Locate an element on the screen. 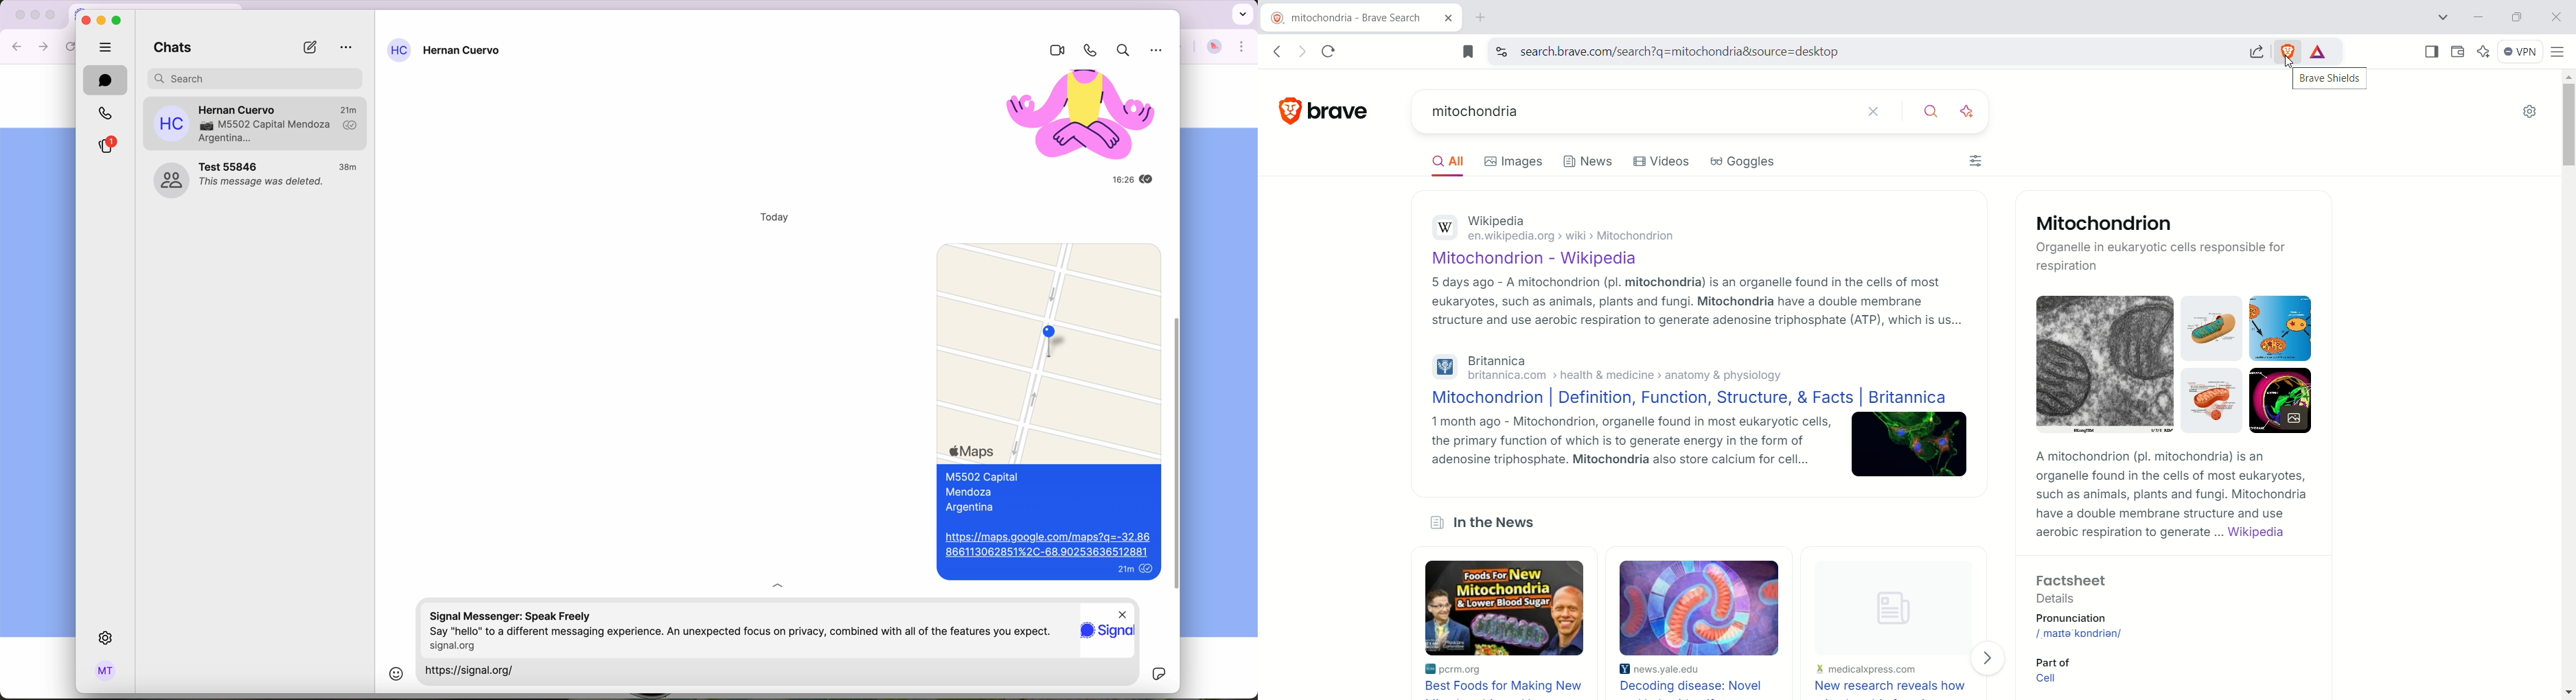  chats is located at coordinates (169, 49).